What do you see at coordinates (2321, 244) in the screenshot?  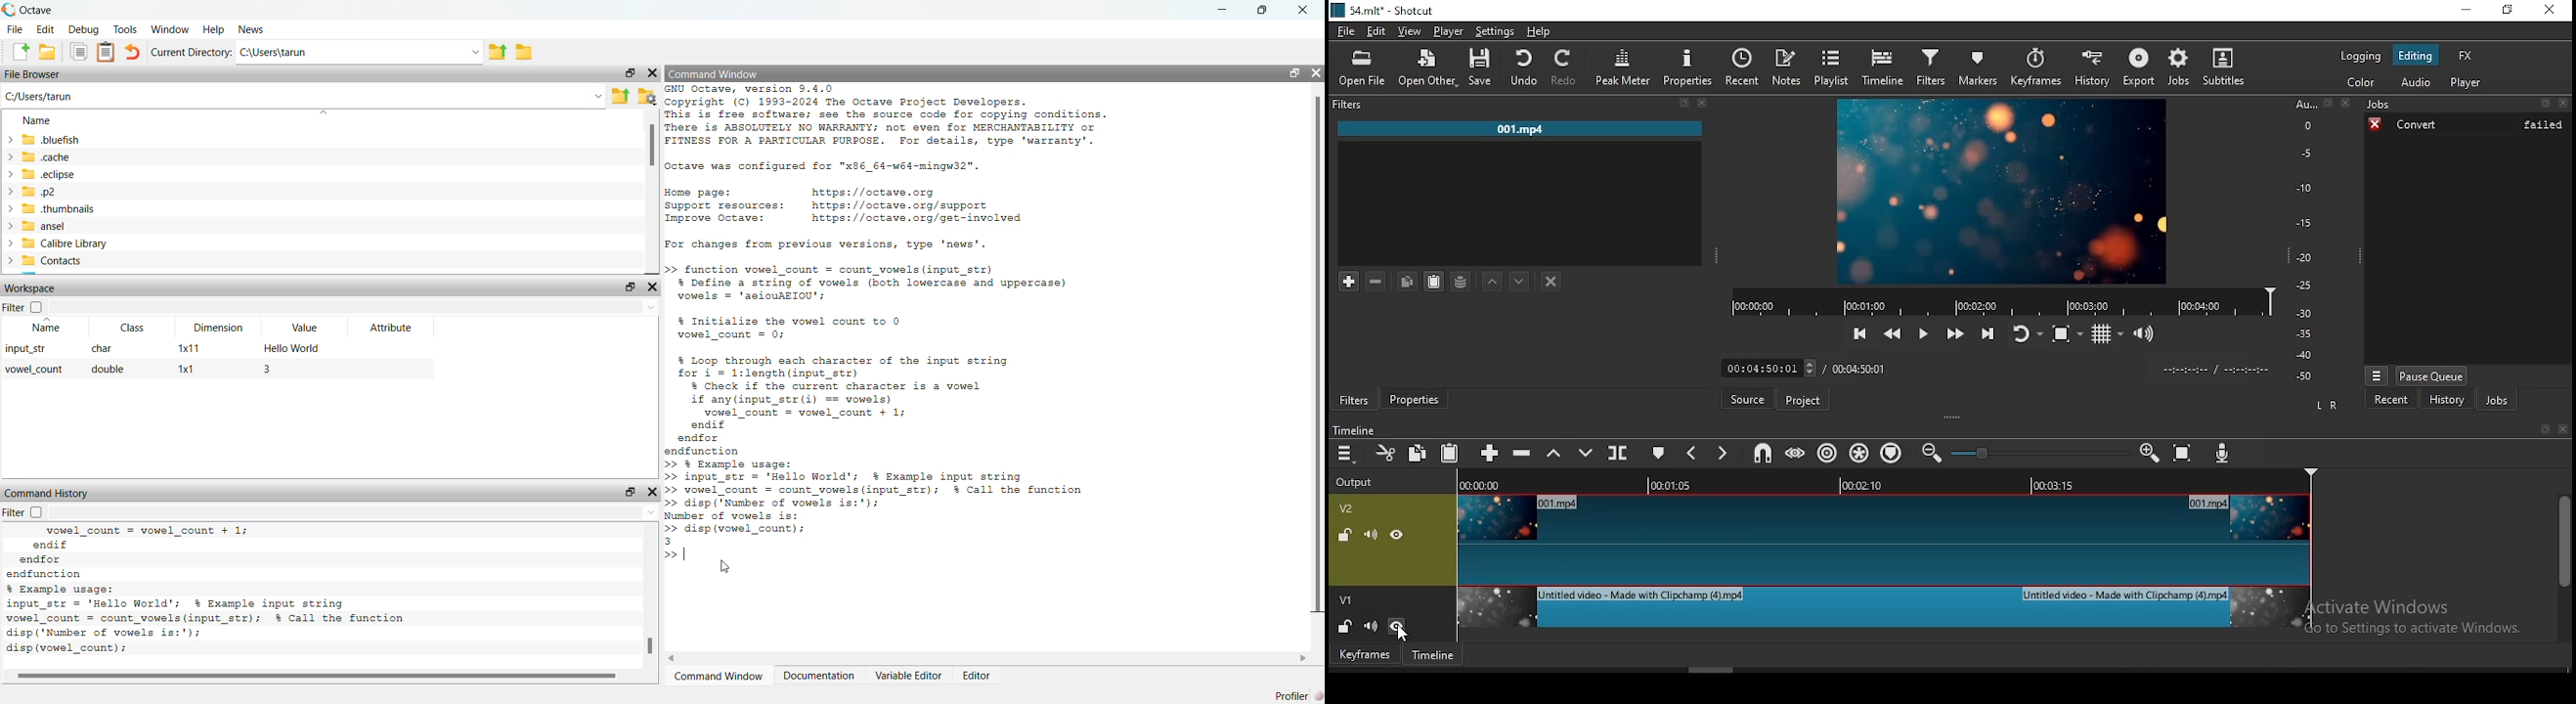 I see `audio scale` at bounding box center [2321, 244].